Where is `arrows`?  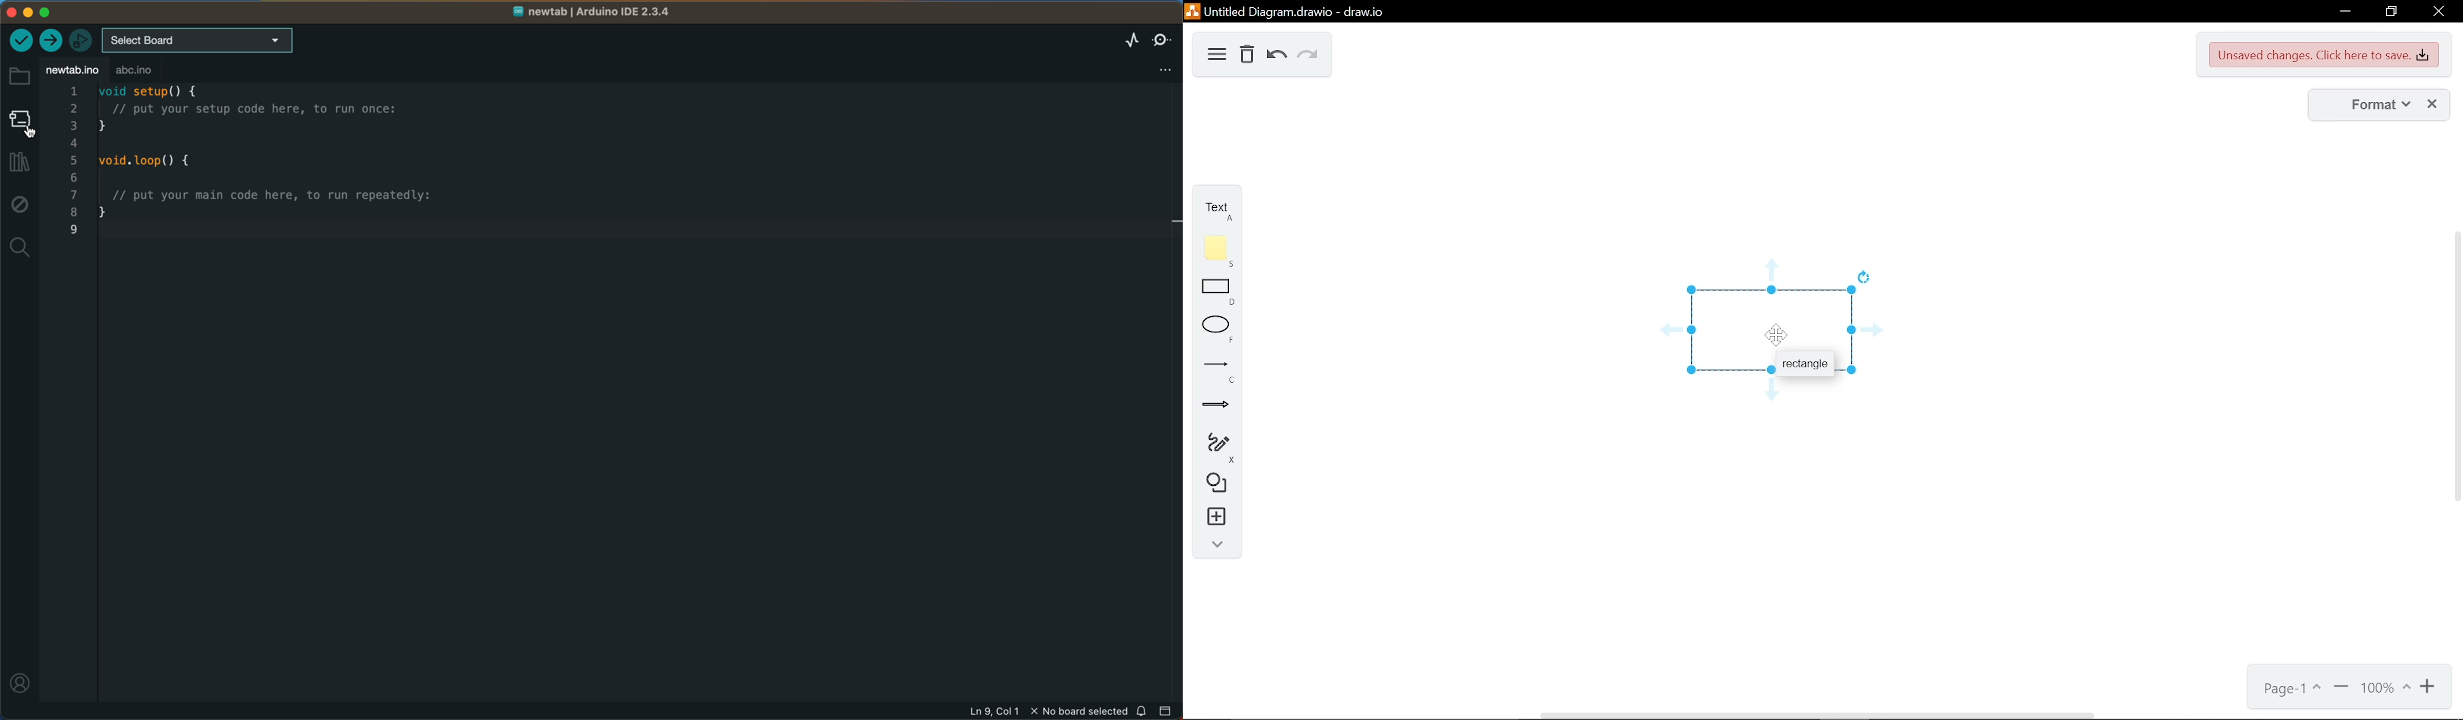
arrows is located at coordinates (1217, 407).